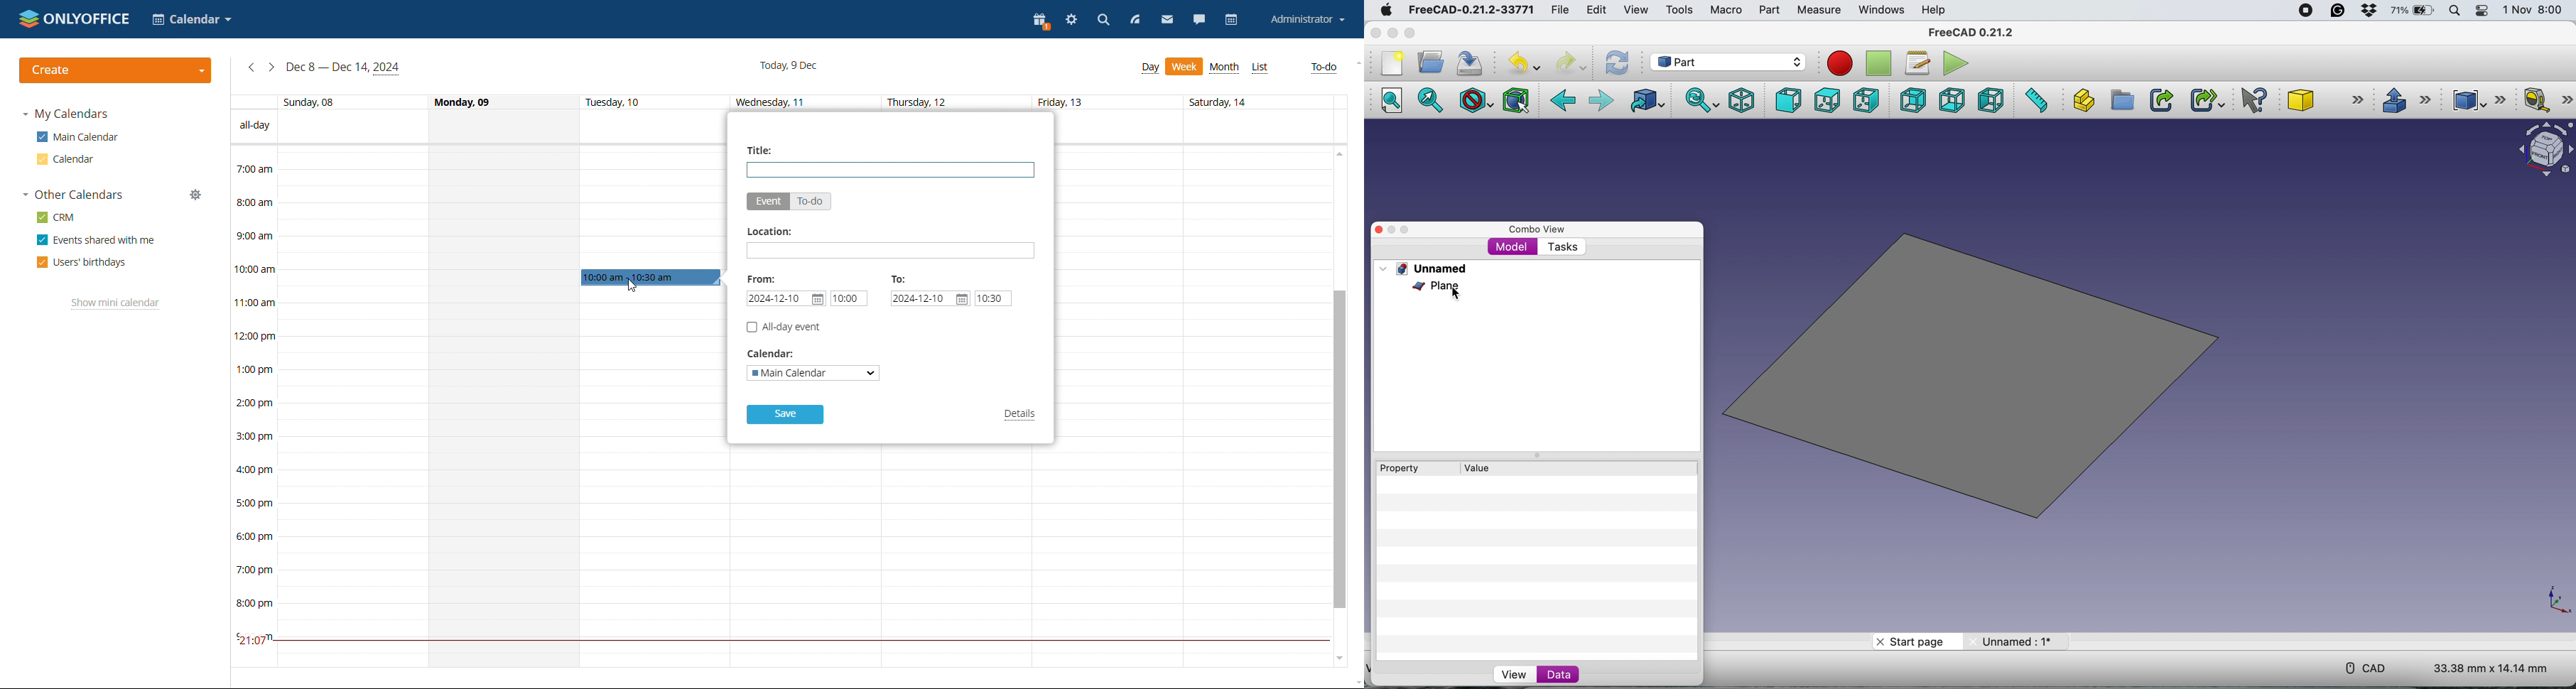 The width and height of the screenshot is (2576, 700). Describe the element at coordinates (1426, 268) in the screenshot. I see `unnamed` at that location.